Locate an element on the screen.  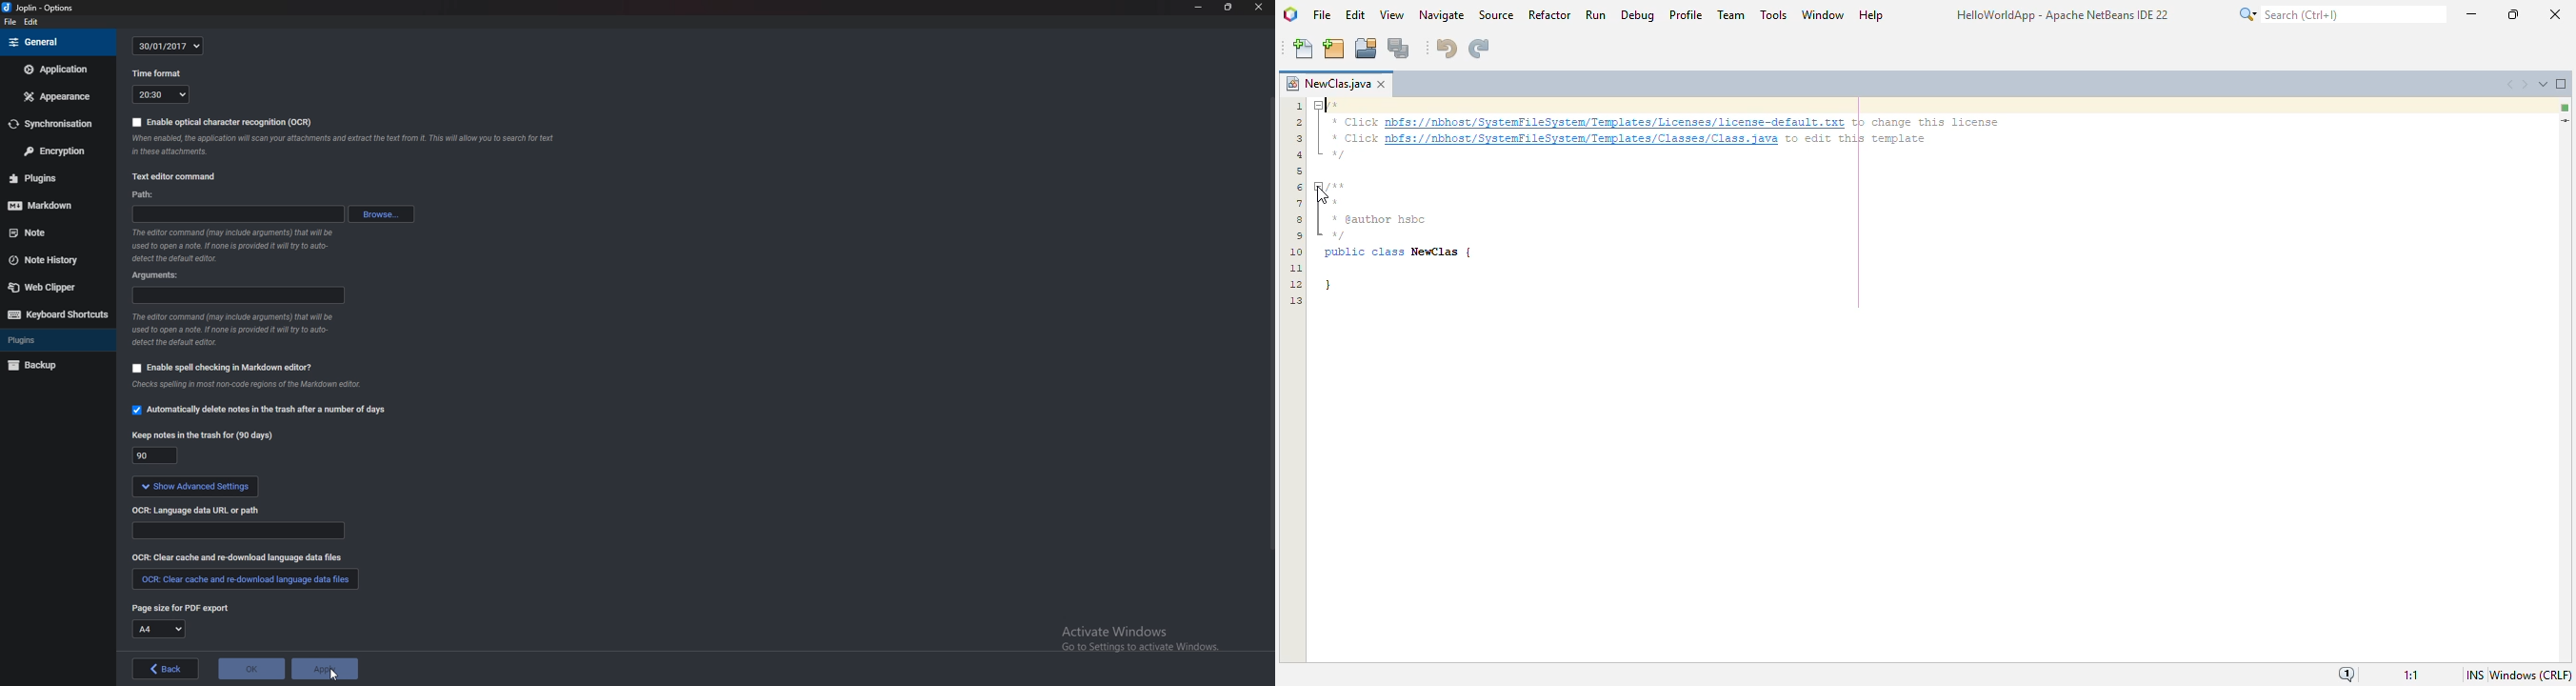
close is located at coordinates (1254, 9).